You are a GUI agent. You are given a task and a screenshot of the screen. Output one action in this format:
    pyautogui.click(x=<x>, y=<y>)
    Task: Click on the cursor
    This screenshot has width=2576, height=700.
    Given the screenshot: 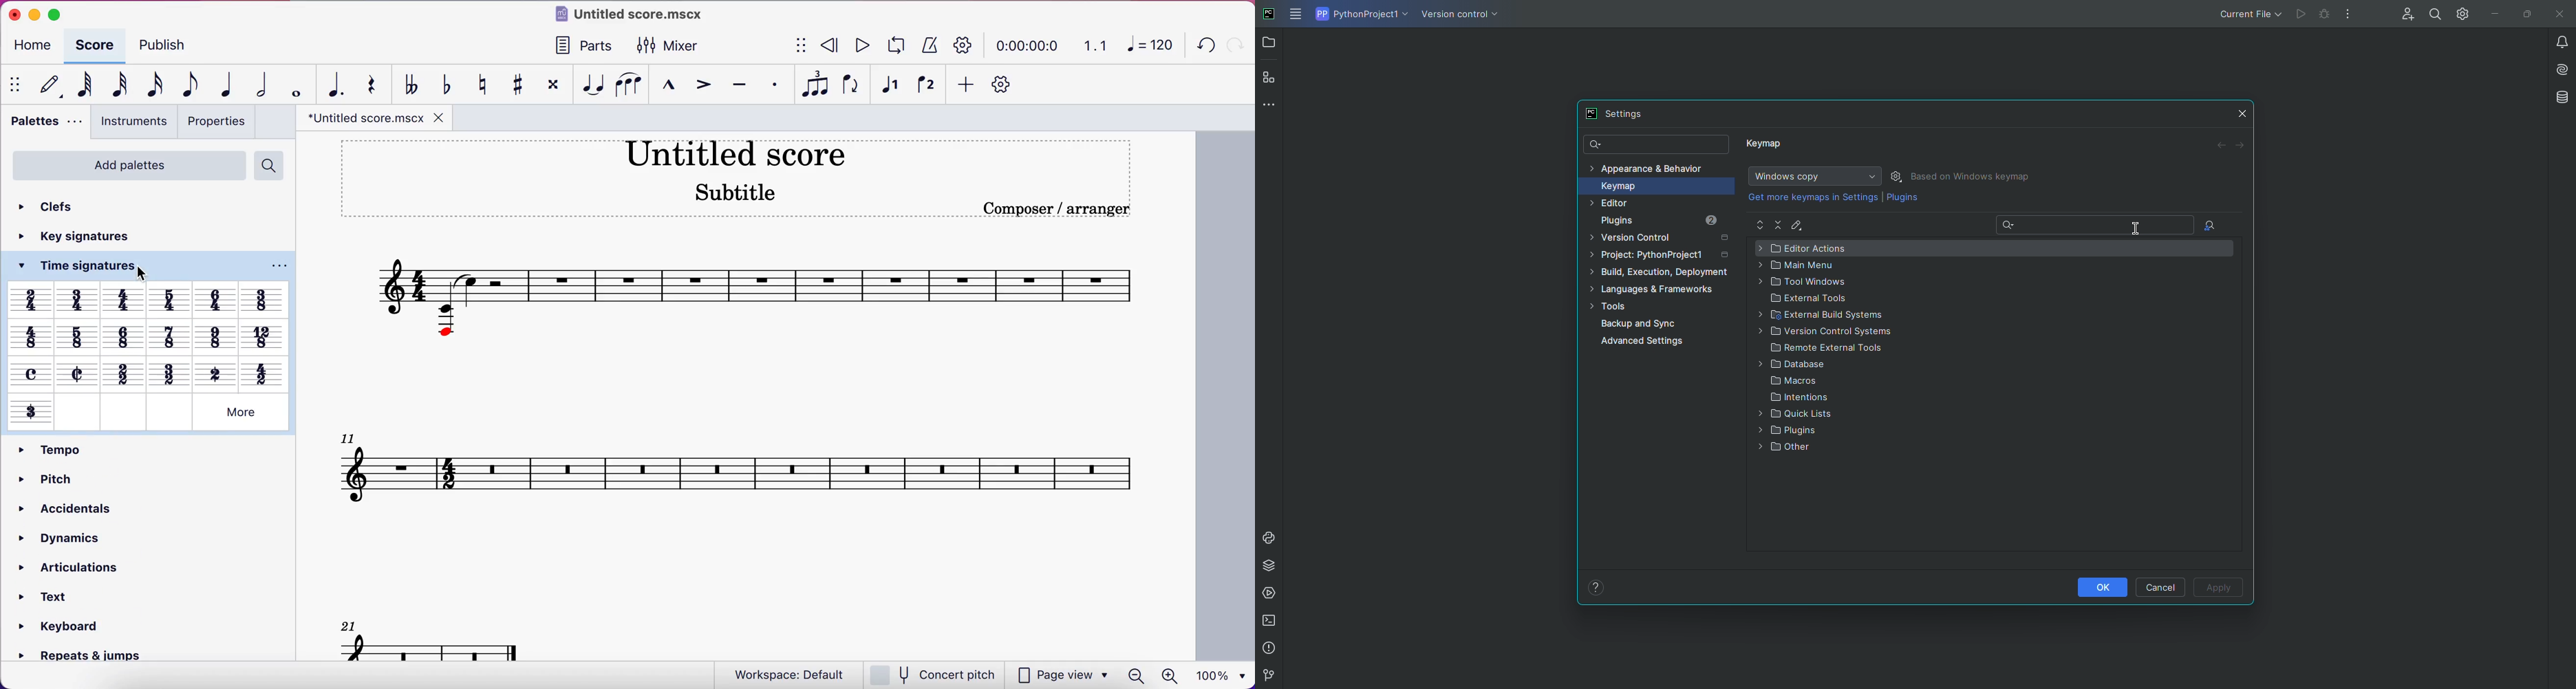 What is the action you would take?
    pyautogui.click(x=145, y=271)
    